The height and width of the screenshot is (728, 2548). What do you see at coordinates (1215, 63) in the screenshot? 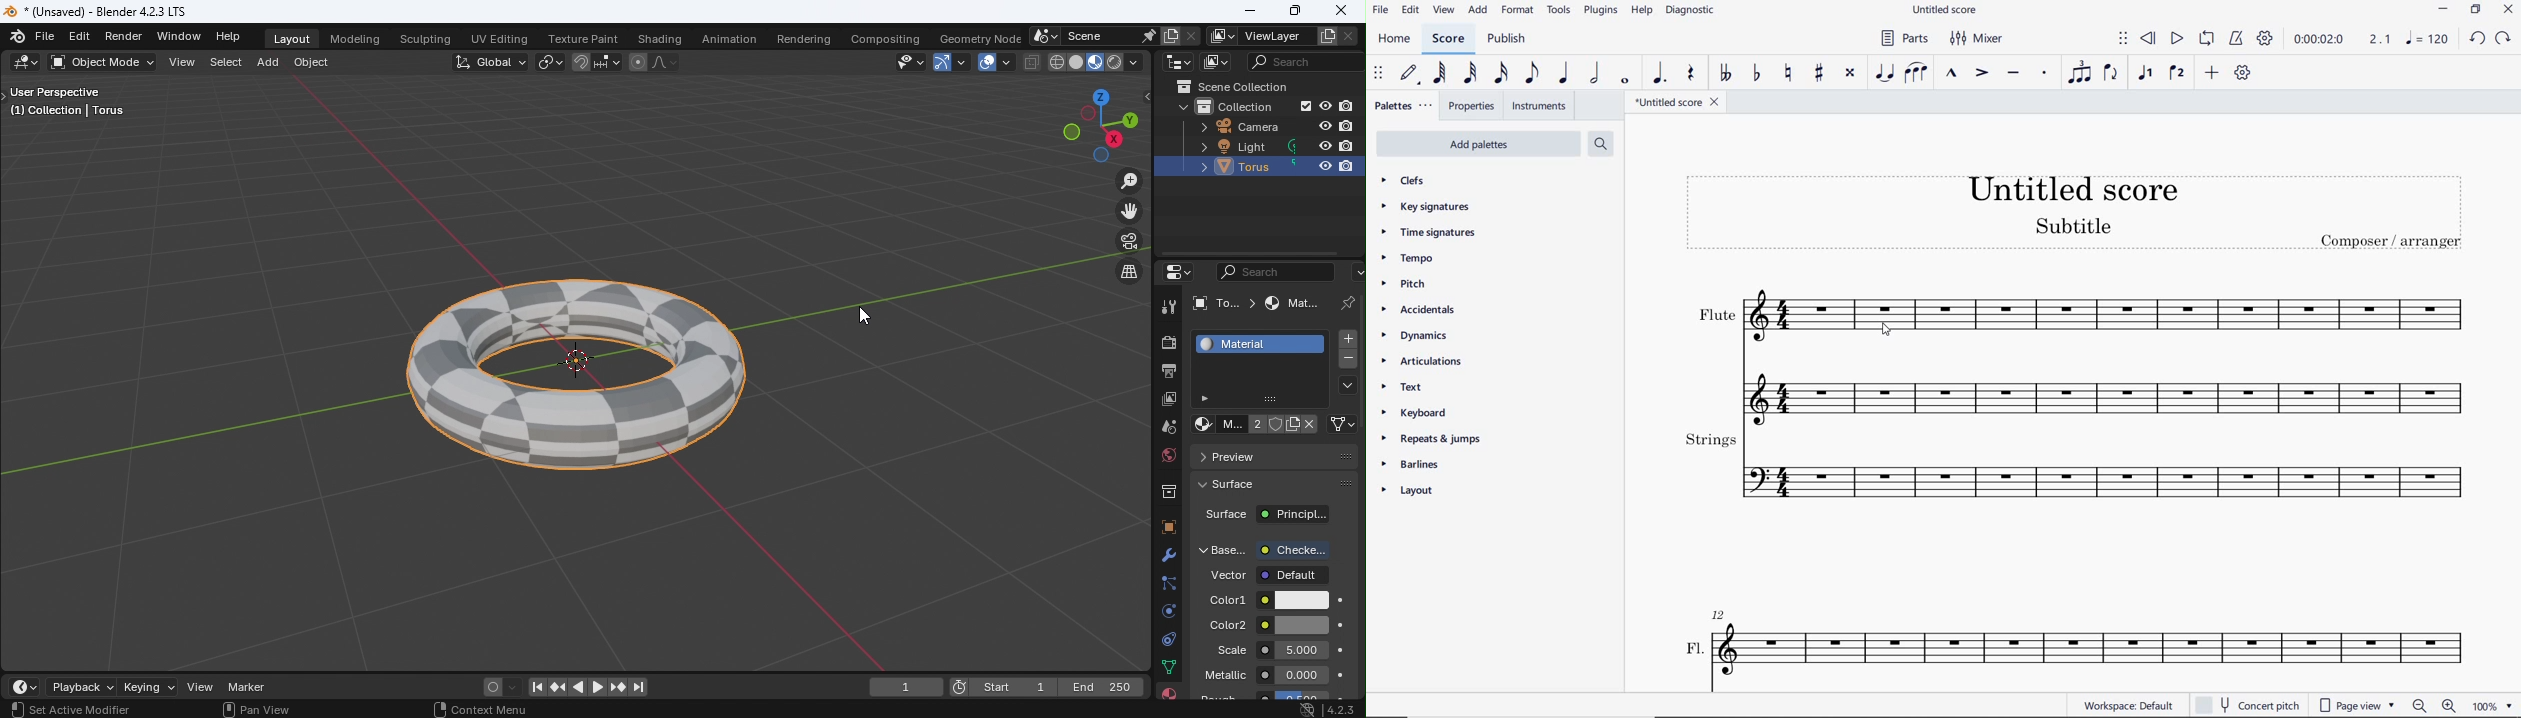
I see `Display mode` at bounding box center [1215, 63].